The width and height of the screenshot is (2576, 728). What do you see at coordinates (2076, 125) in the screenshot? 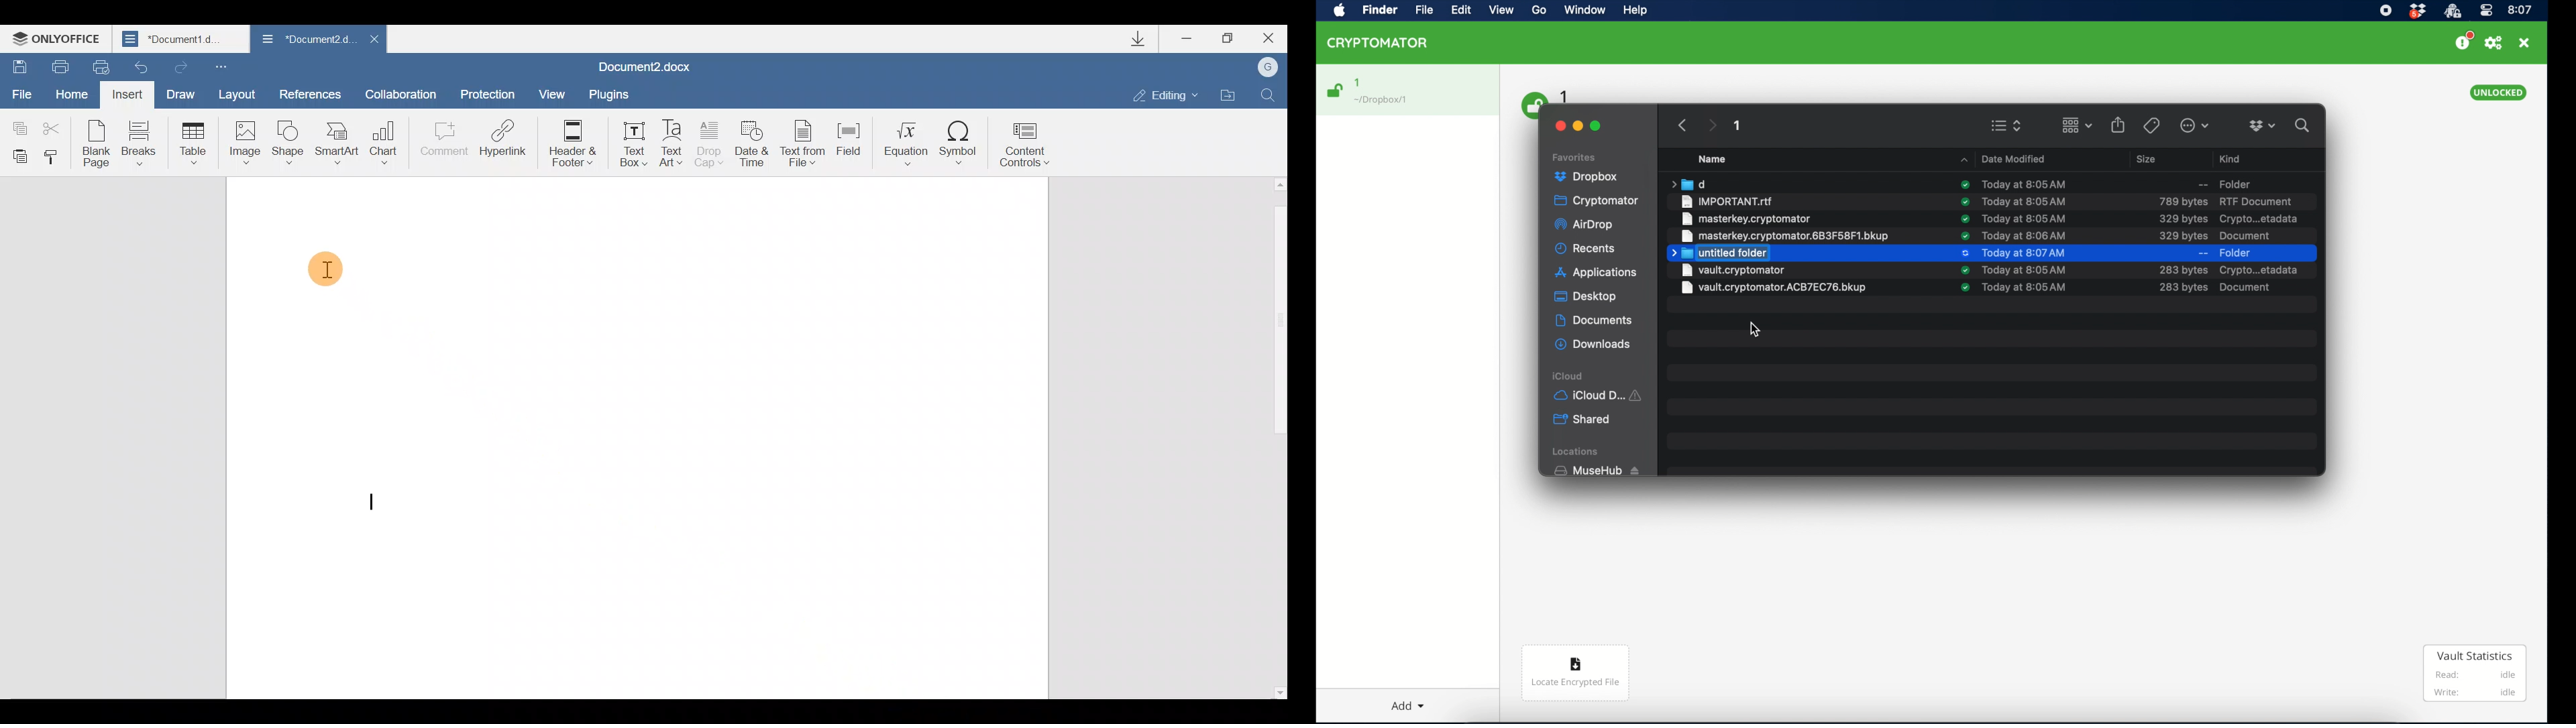
I see `change item grouping` at bounding box center [2076, 125].